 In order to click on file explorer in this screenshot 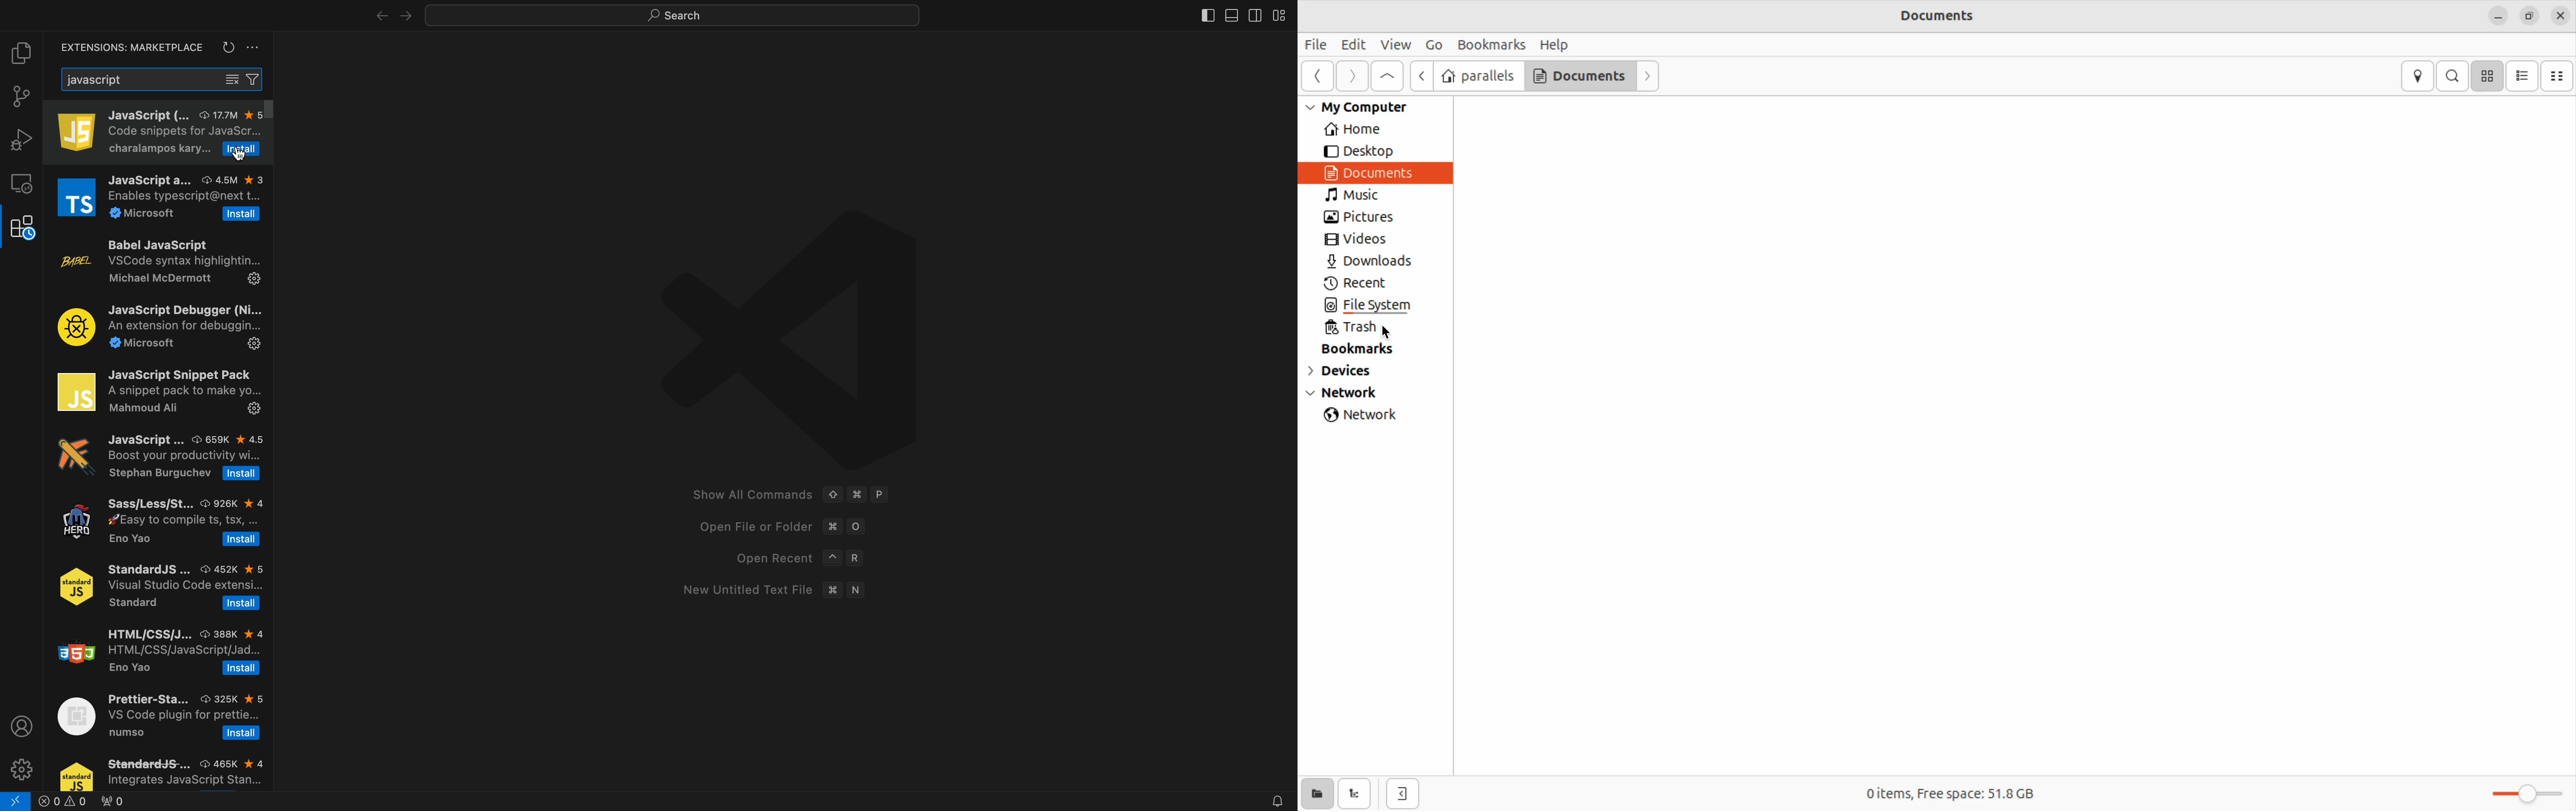, I will do `click(23, 53)`.